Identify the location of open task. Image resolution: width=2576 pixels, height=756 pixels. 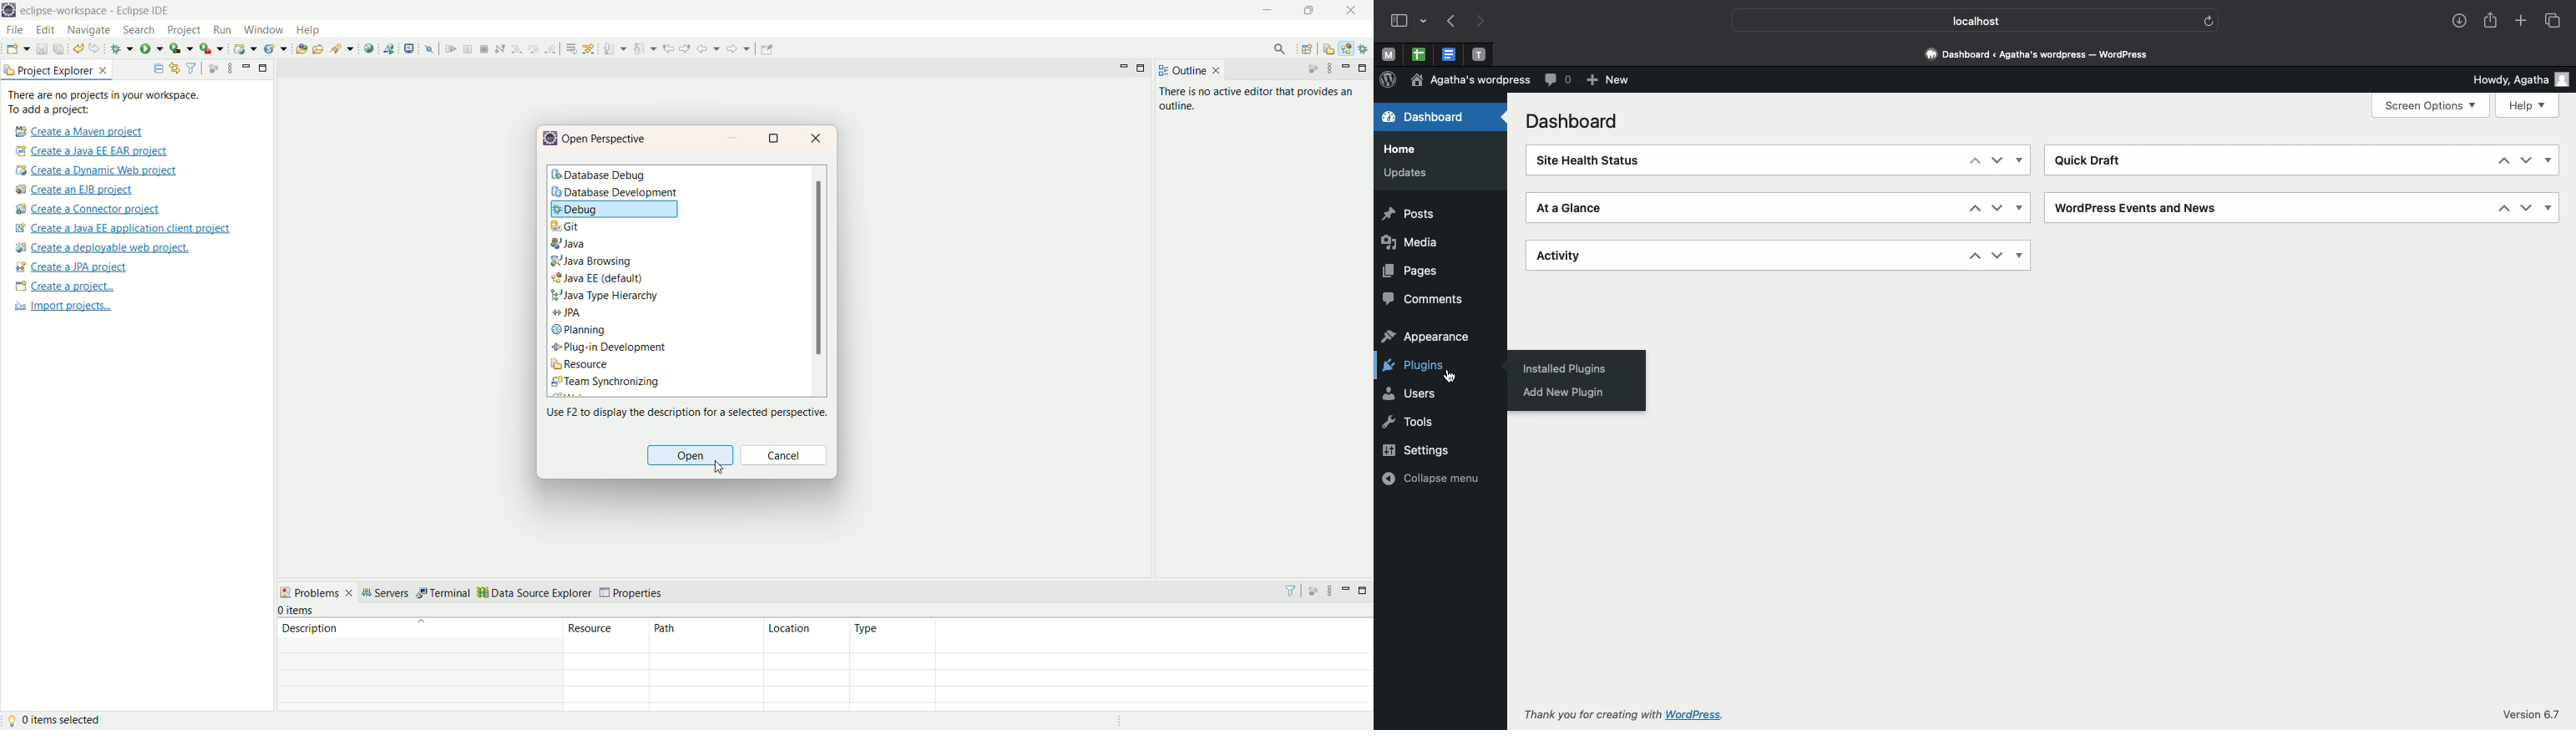
(318, 48).